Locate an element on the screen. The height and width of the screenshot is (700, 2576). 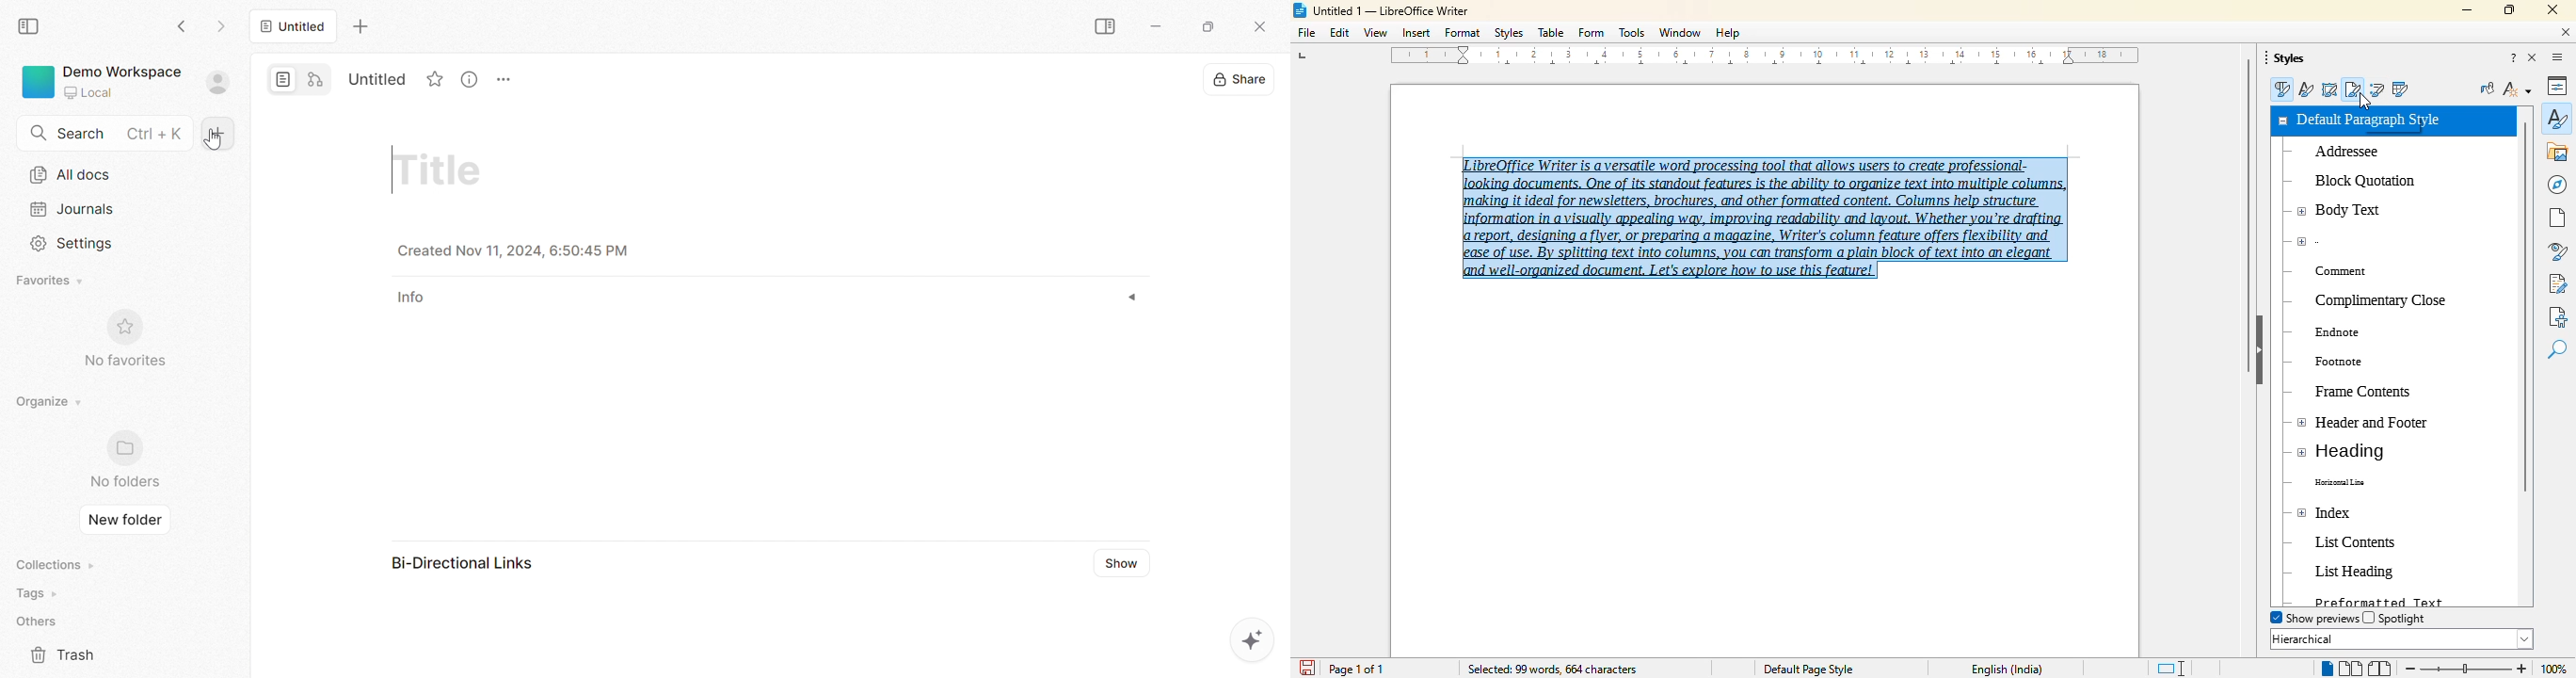
spotlight is located at coordinates (2395, 618).